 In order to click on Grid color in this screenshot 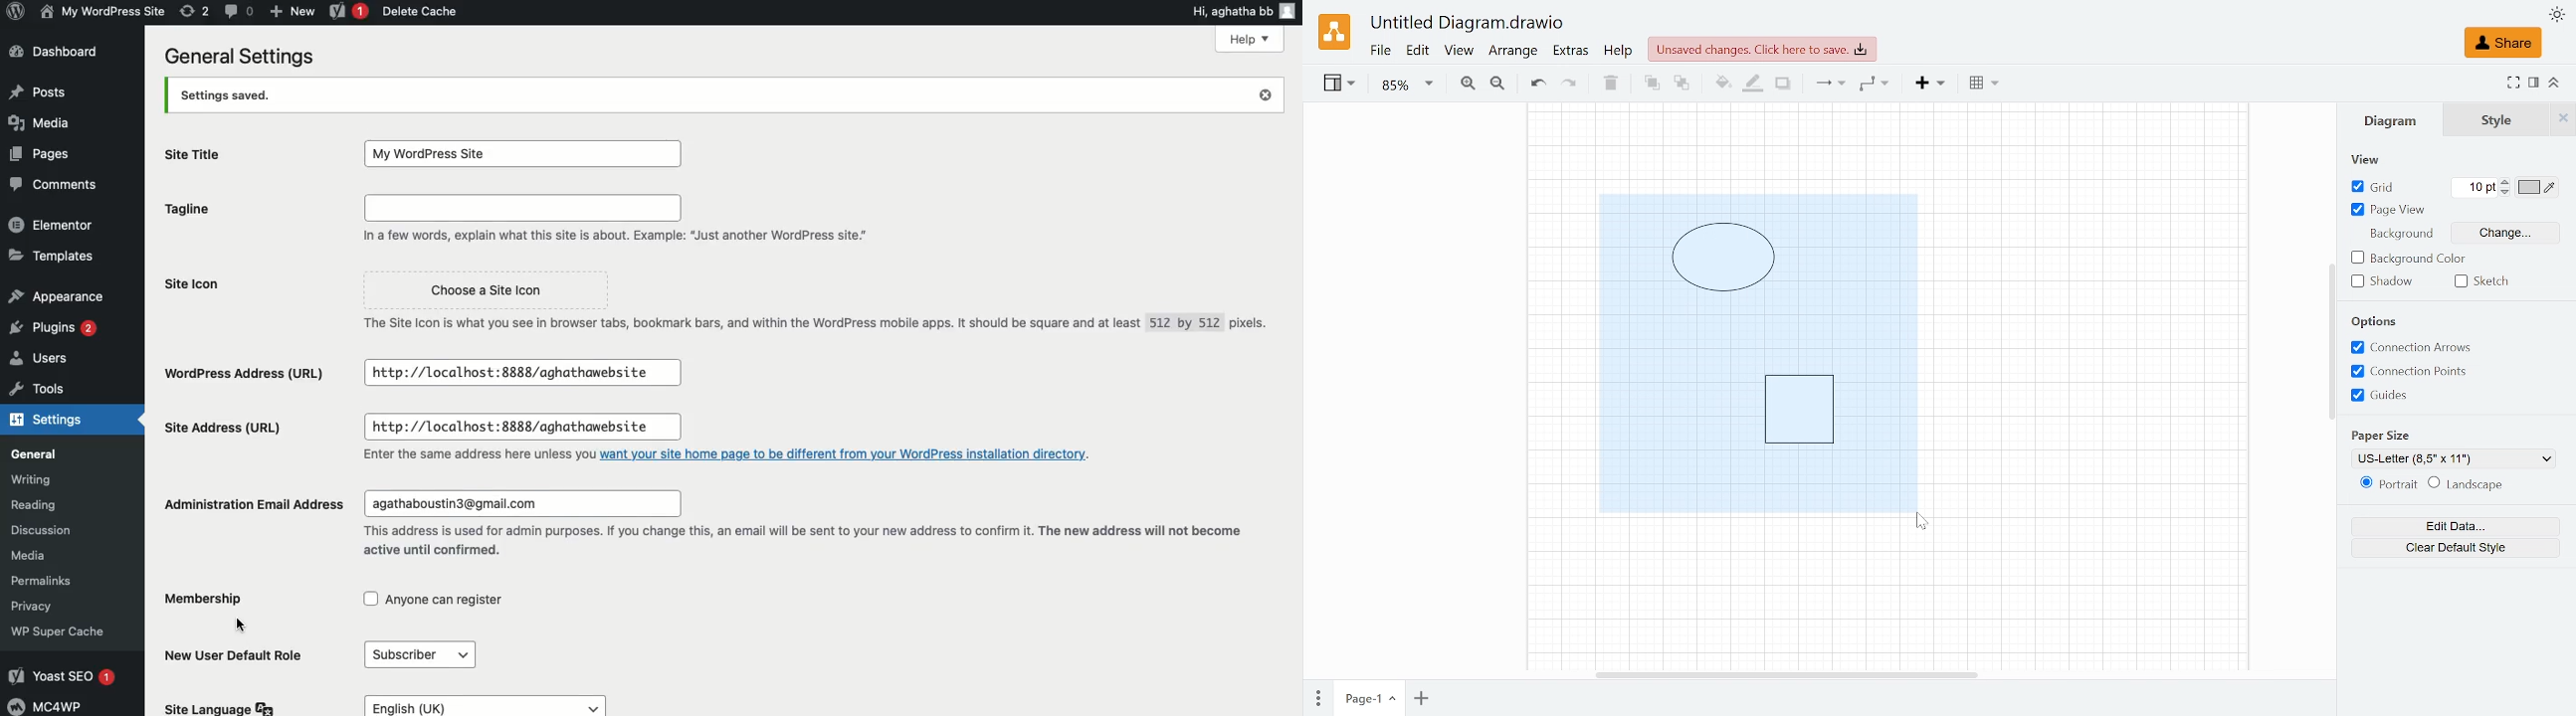, I will do `click(2538, 187)`.